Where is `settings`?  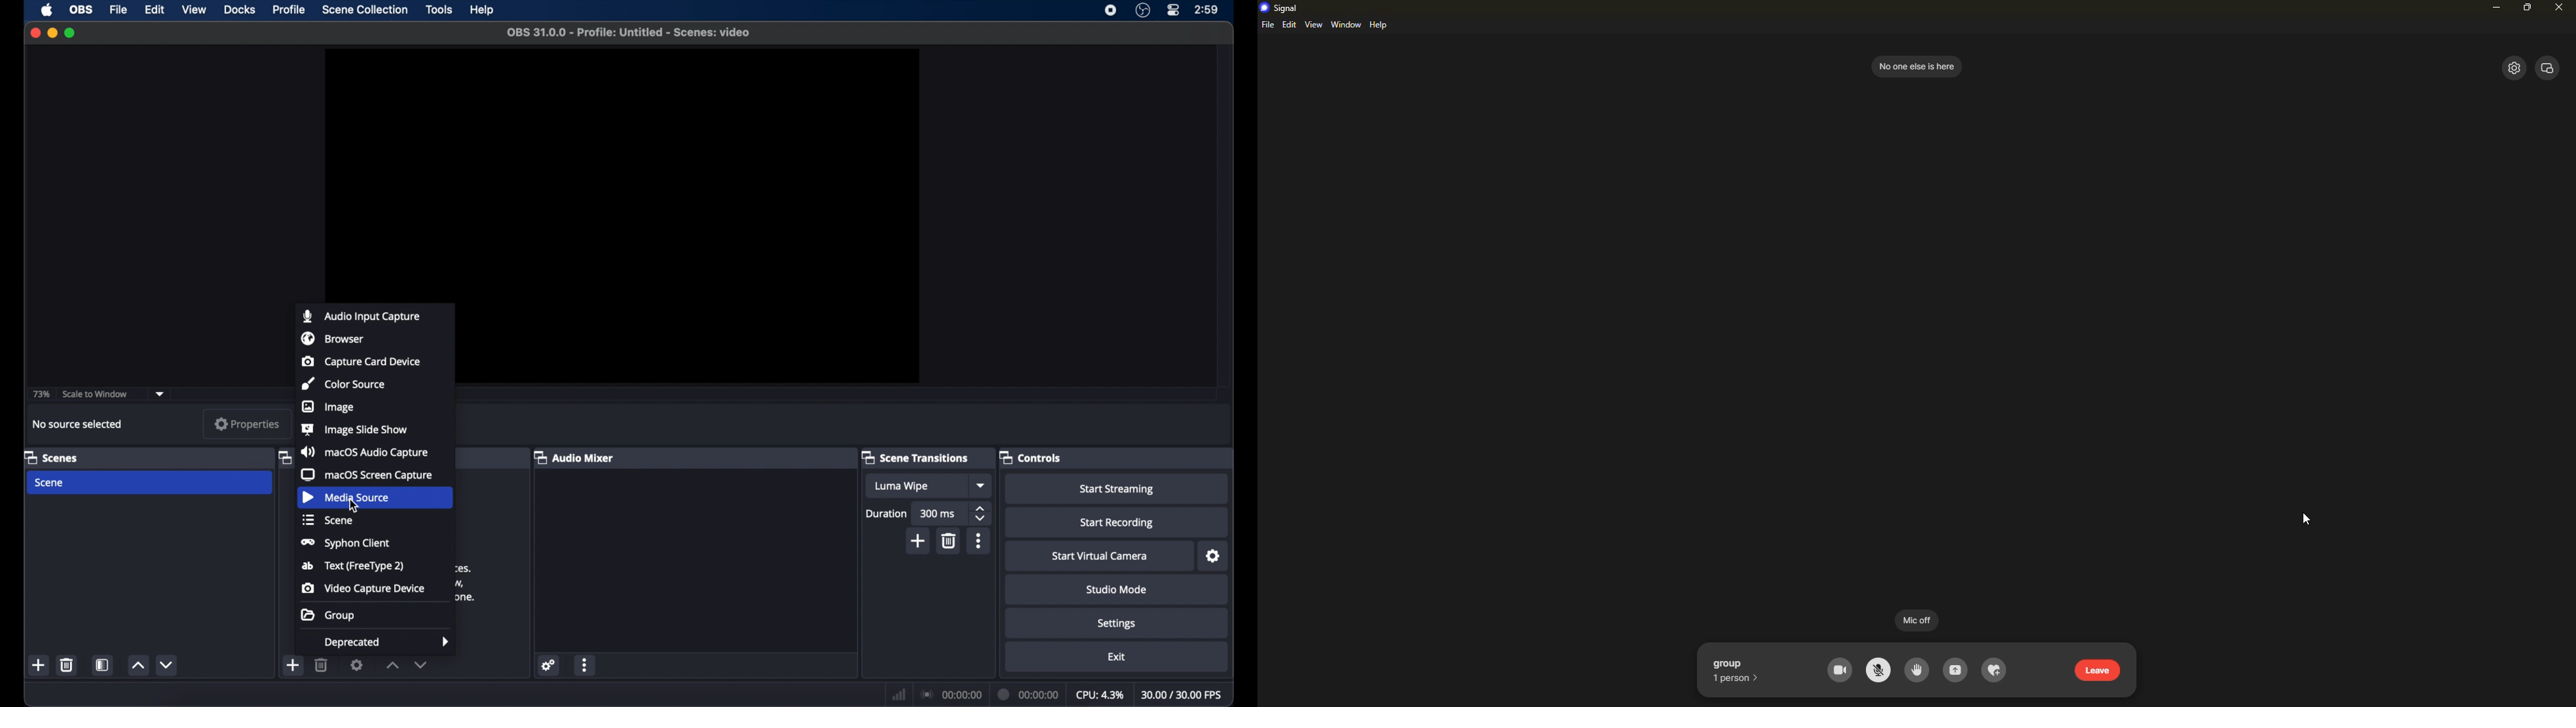 settings is located at coordinates (549, 666).